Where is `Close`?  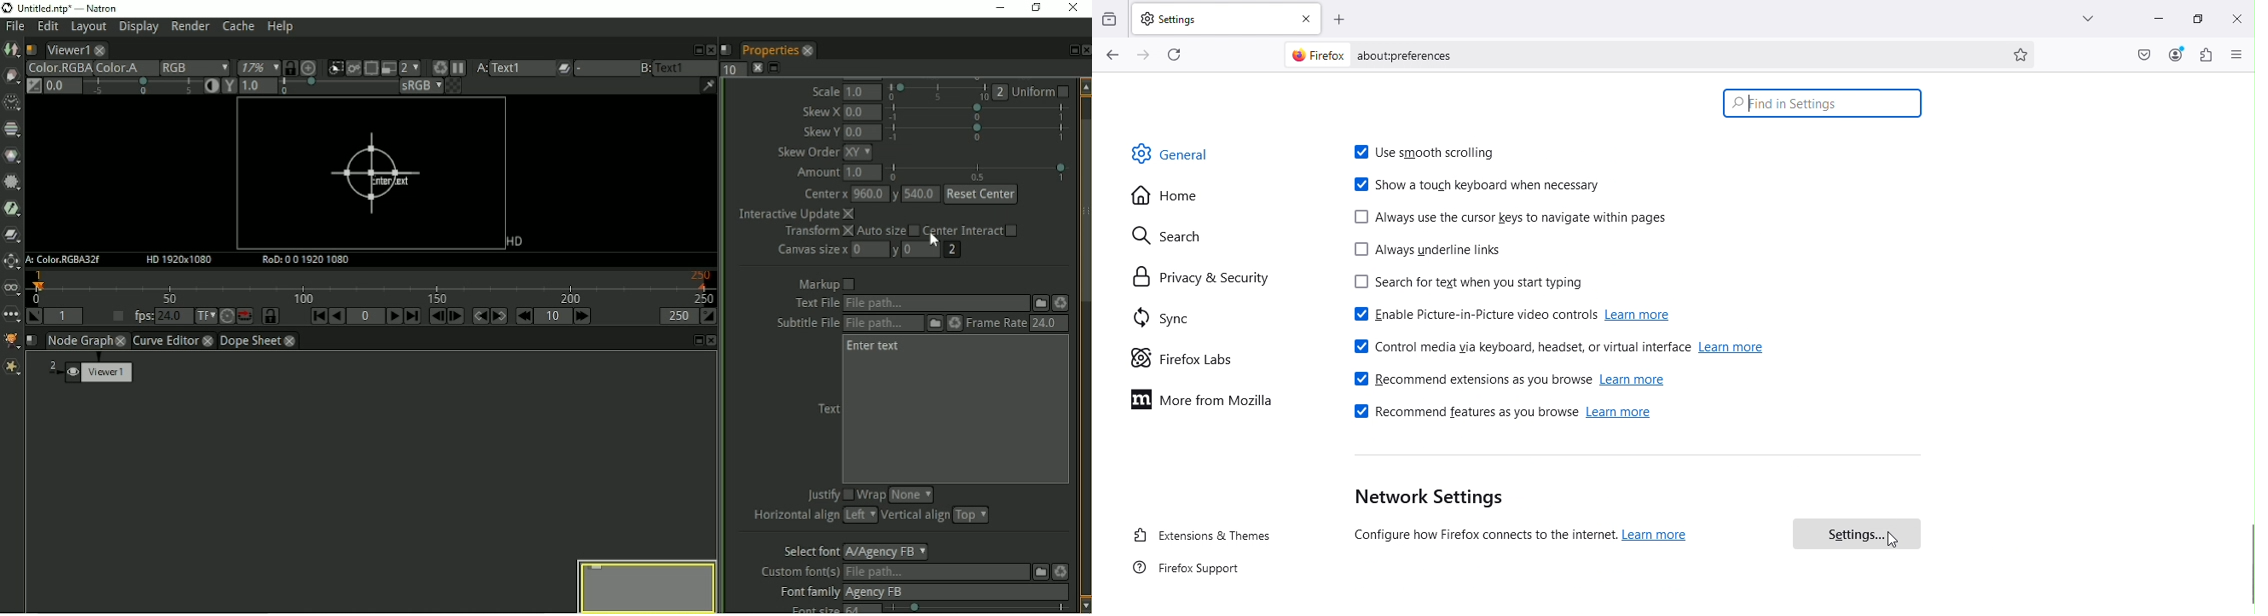
Close is located at coordinates (2236, 18).